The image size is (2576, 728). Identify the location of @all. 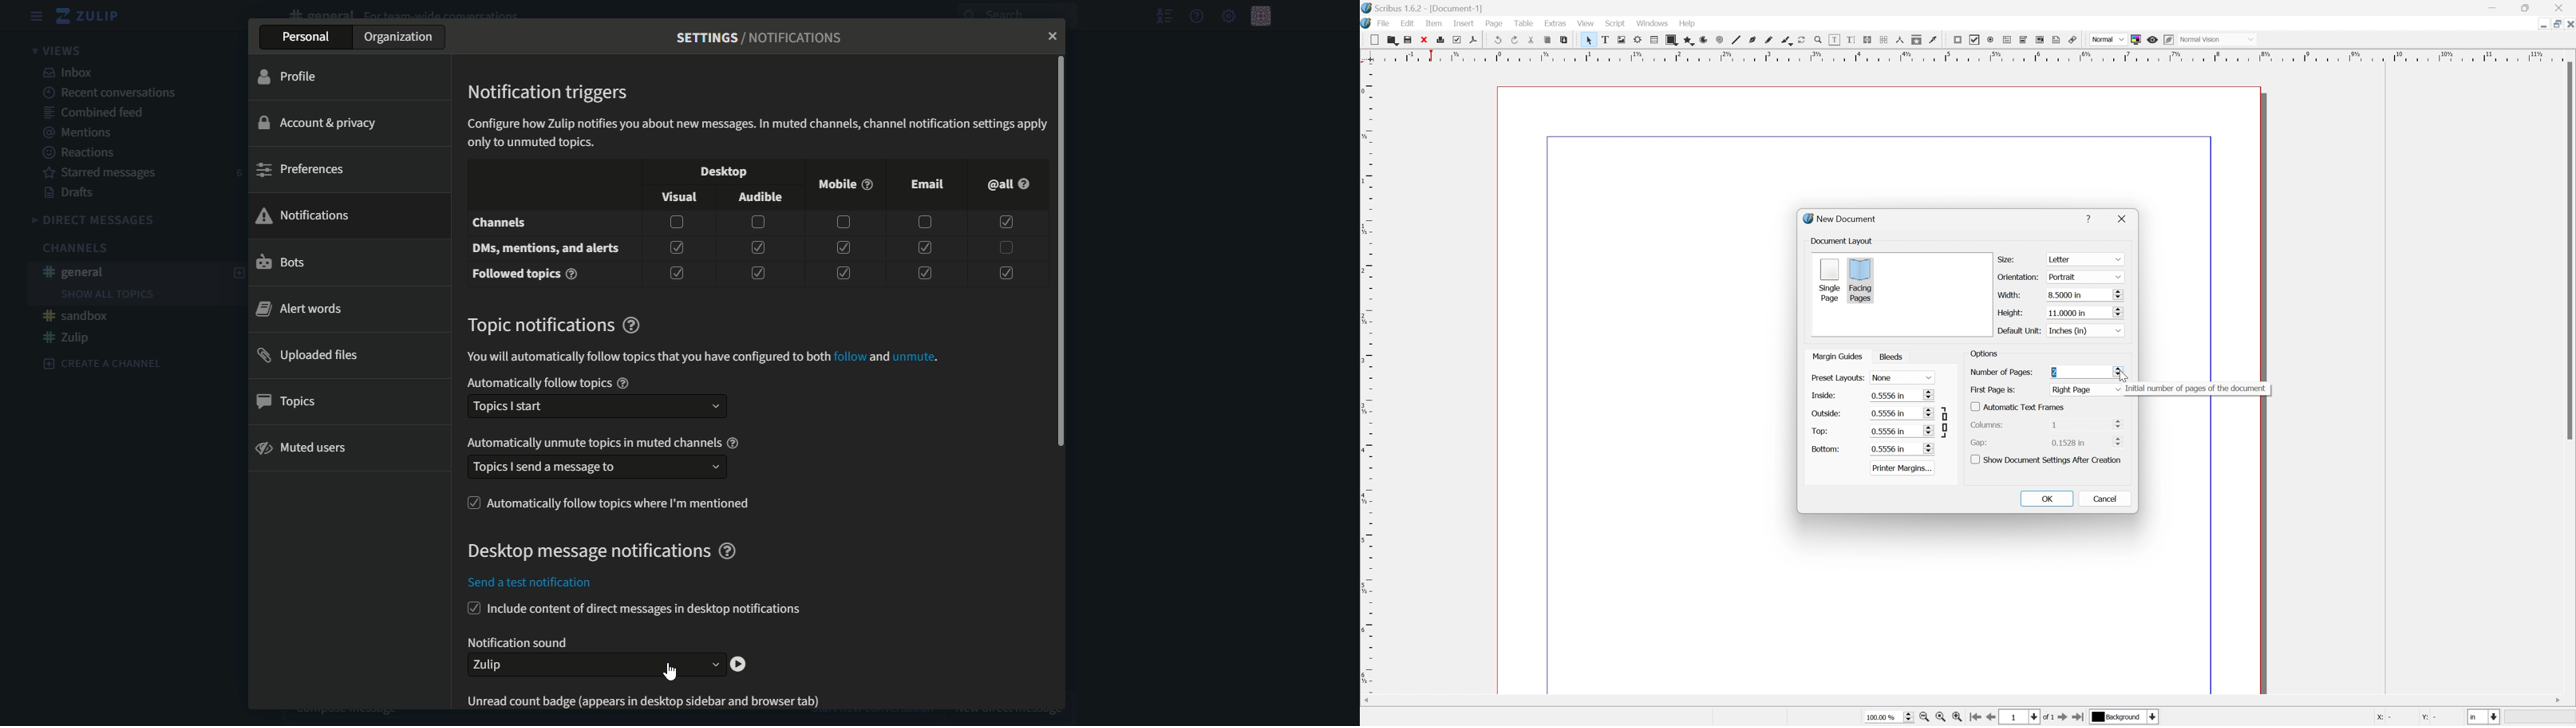
(1006, 184).